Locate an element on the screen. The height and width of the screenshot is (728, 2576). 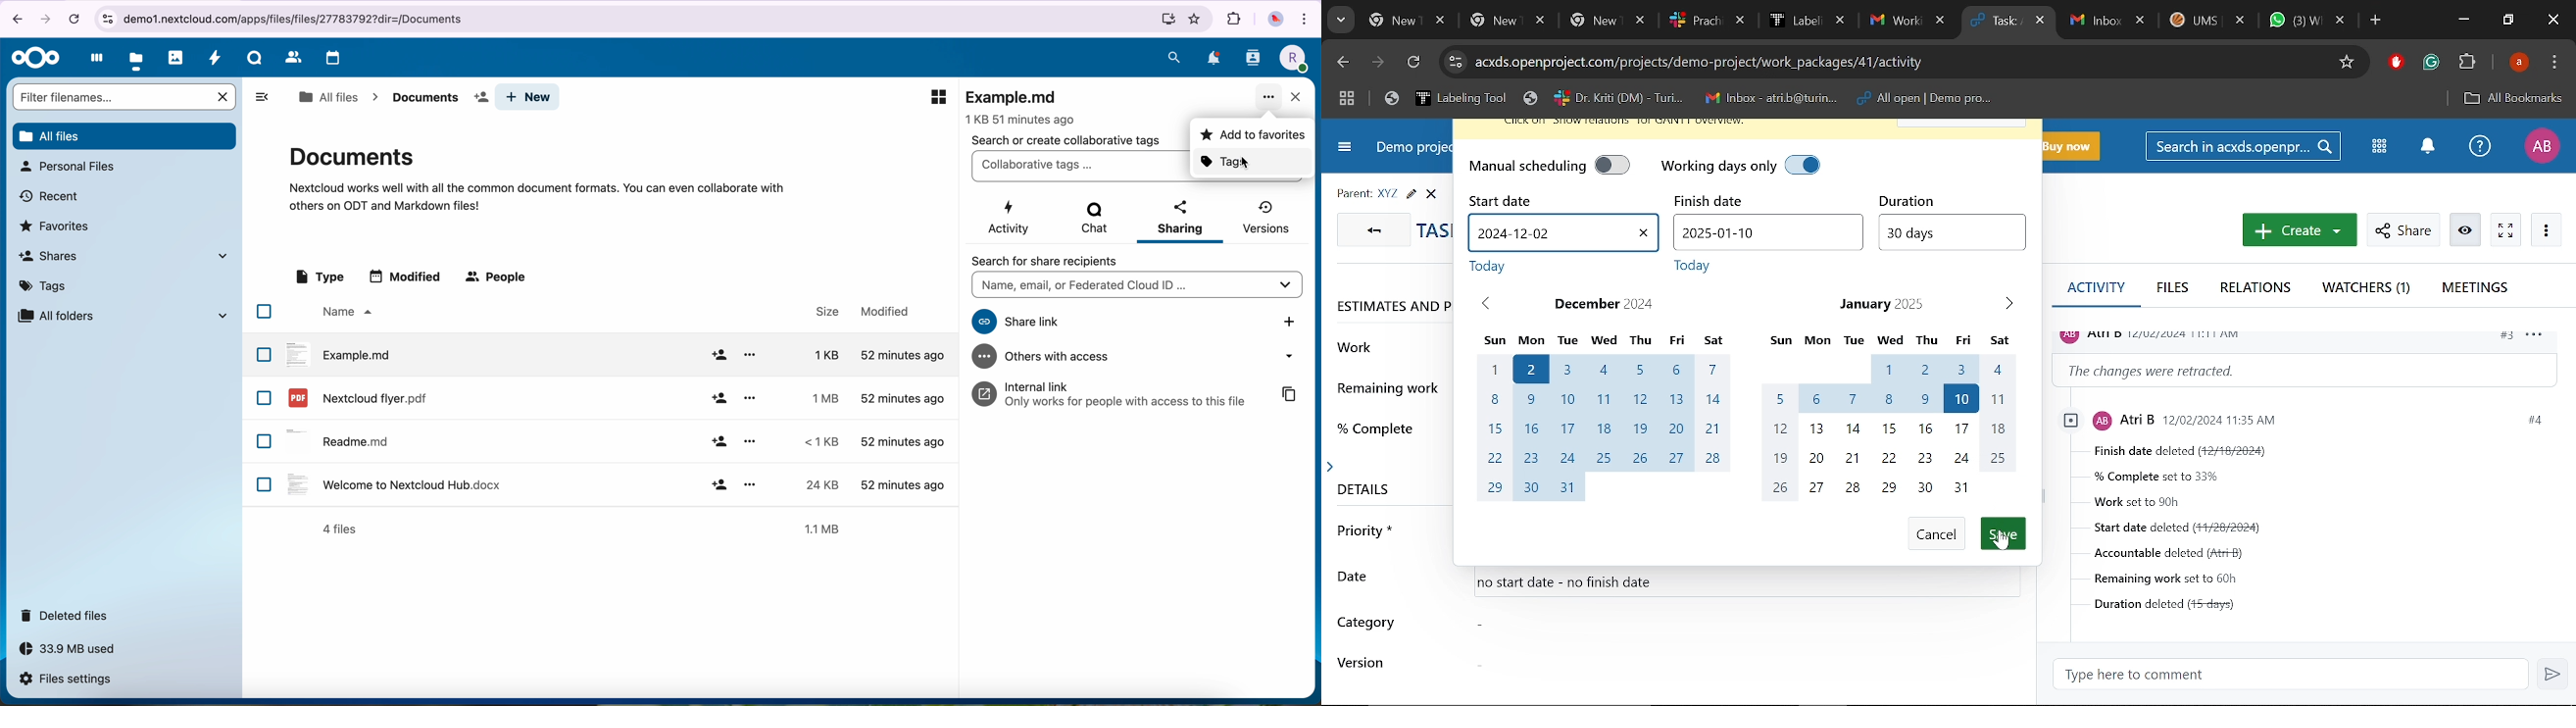
Buy now is located at coordinates (2078, 147).